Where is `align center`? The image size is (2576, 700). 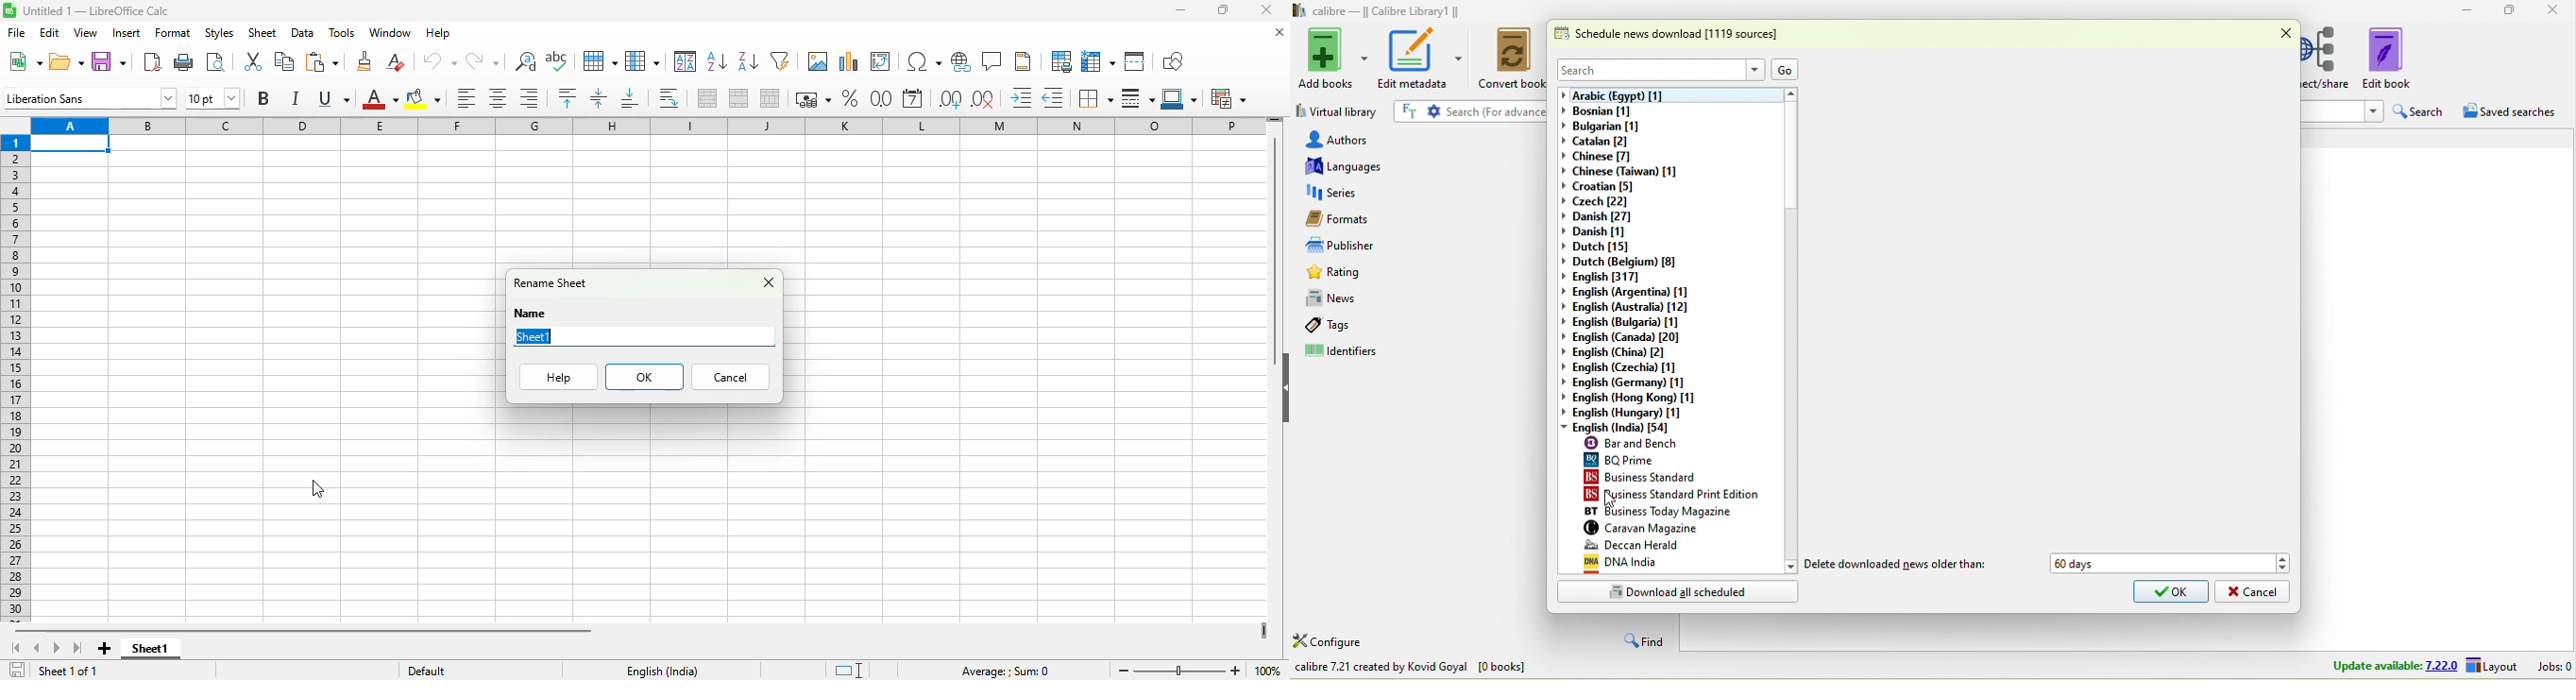
align center is located at coordinates (499, 98).